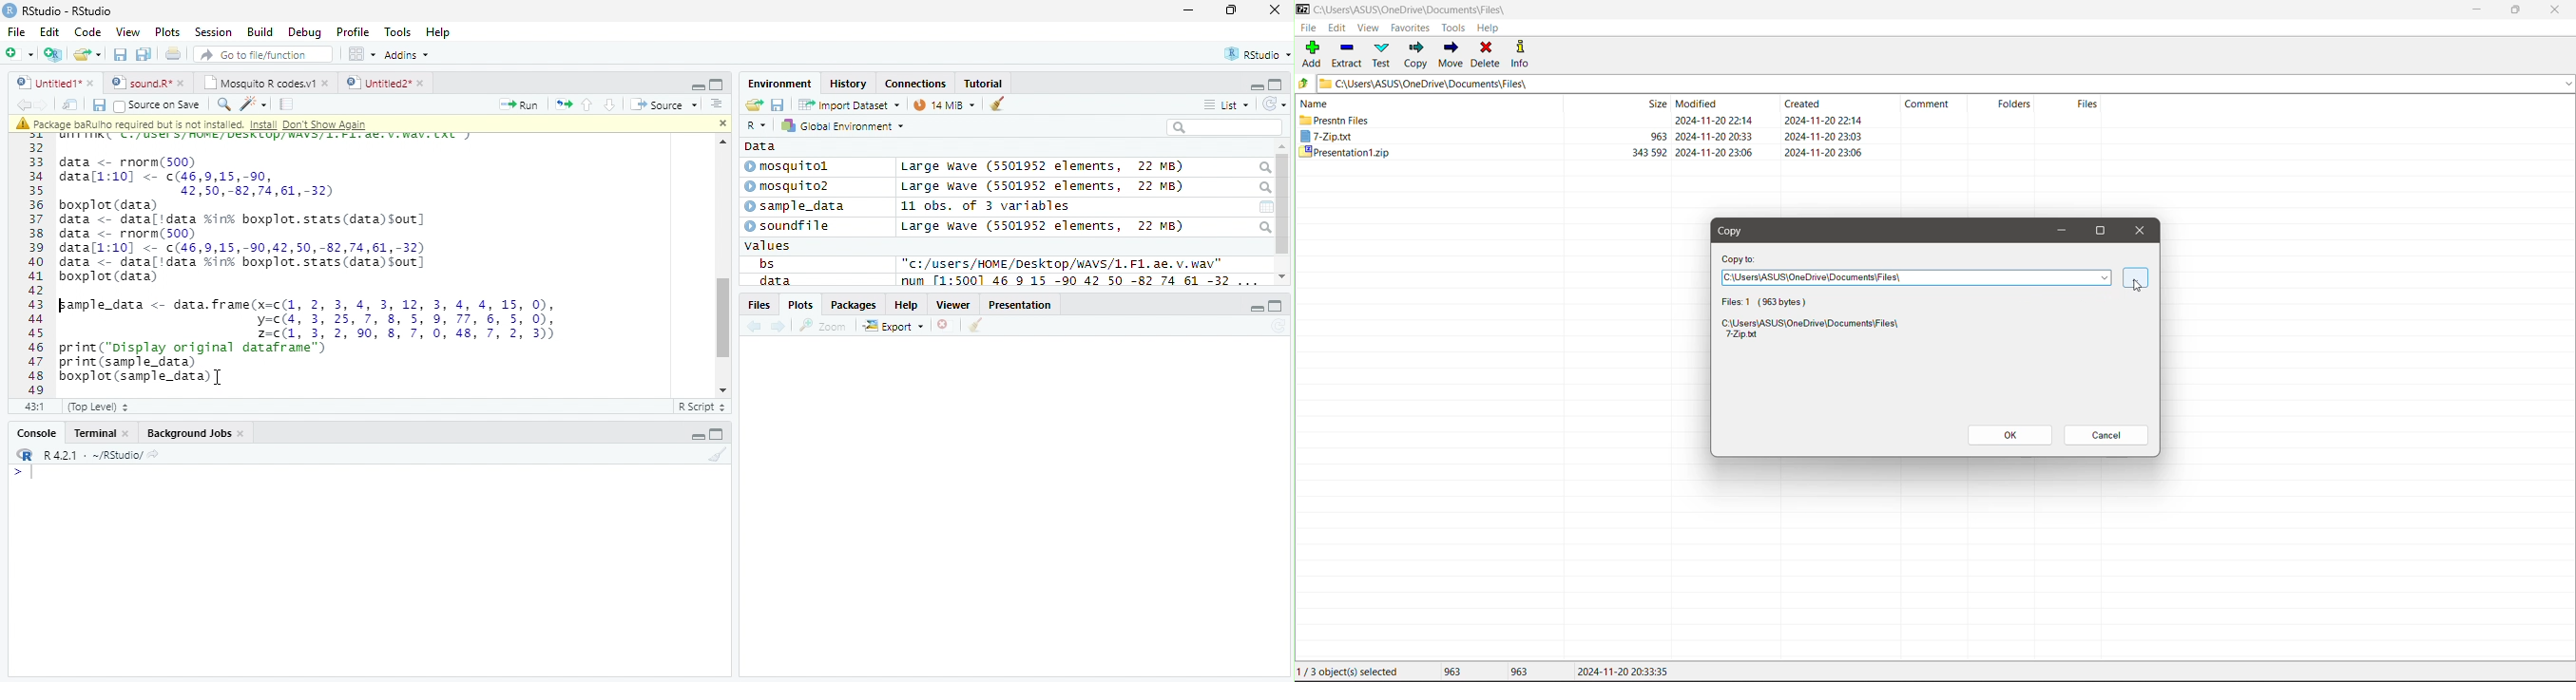  What do you see at coordinates (778, 104) in the screenshot?
I see `Save` at bounding box center [778, 104].